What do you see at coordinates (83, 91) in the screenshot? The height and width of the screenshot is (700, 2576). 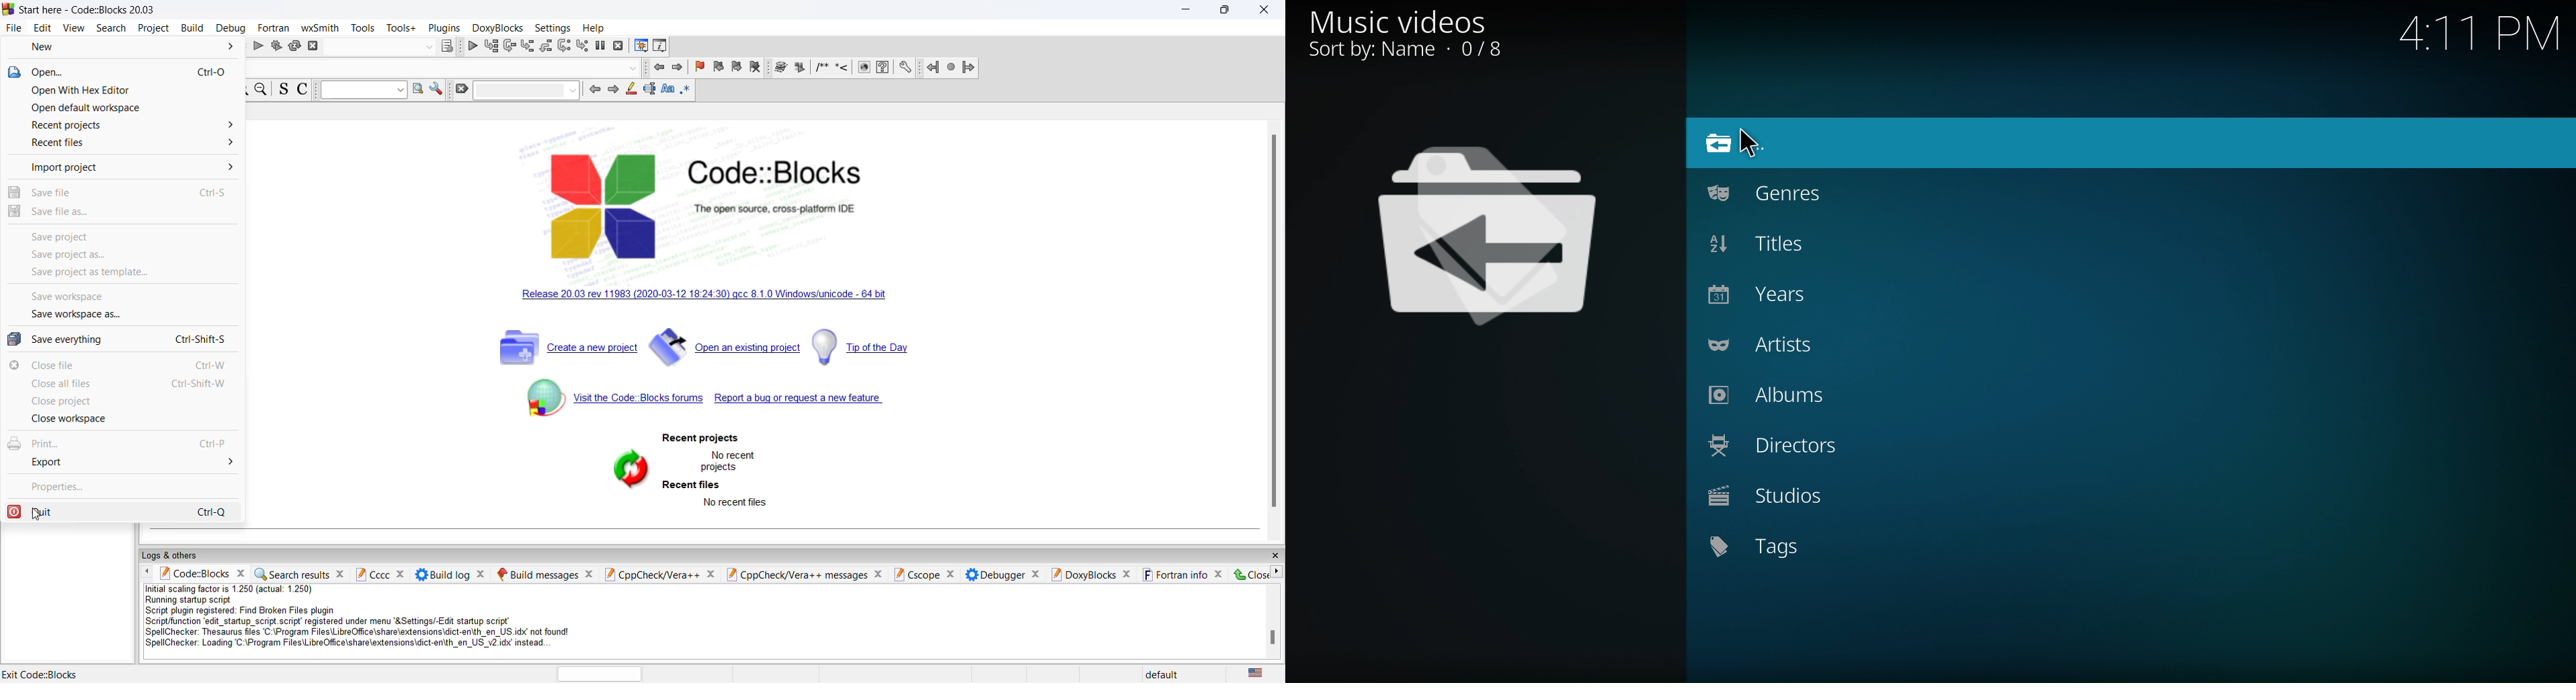 I see `Open With Hex Editor` at bounding box center [83, 91].